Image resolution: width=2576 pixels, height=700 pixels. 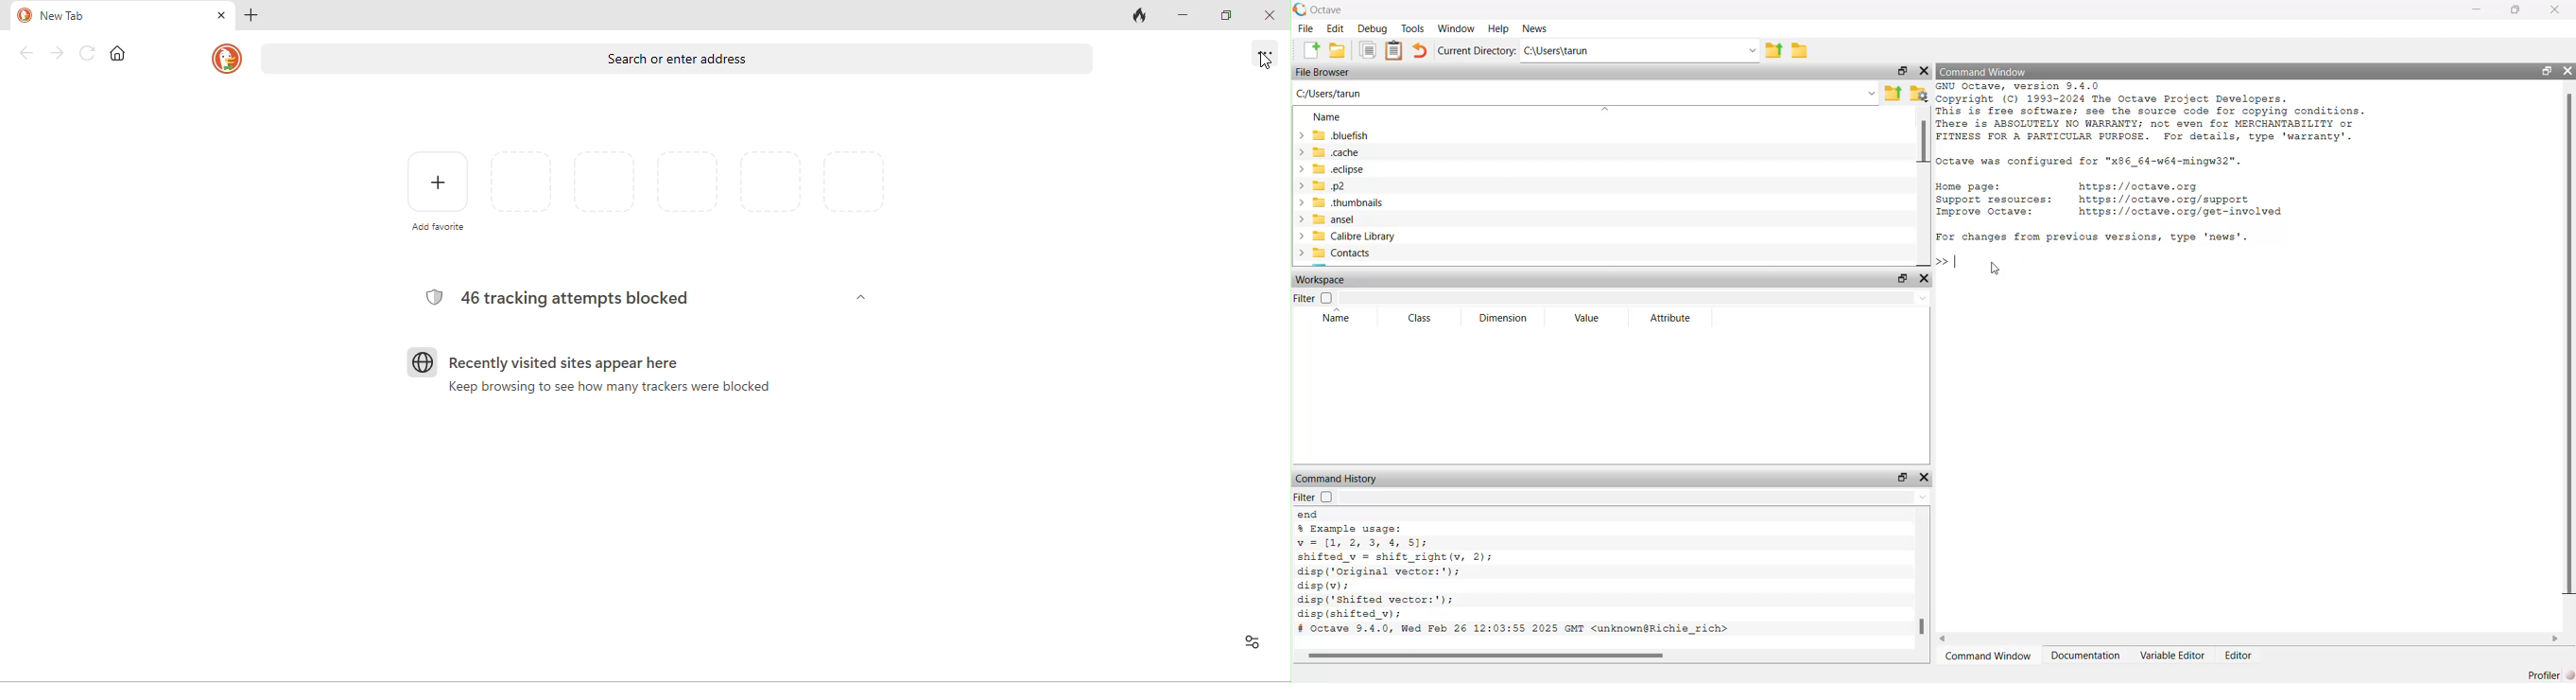 I want to click on documentation, so click(x=2084, y=657).